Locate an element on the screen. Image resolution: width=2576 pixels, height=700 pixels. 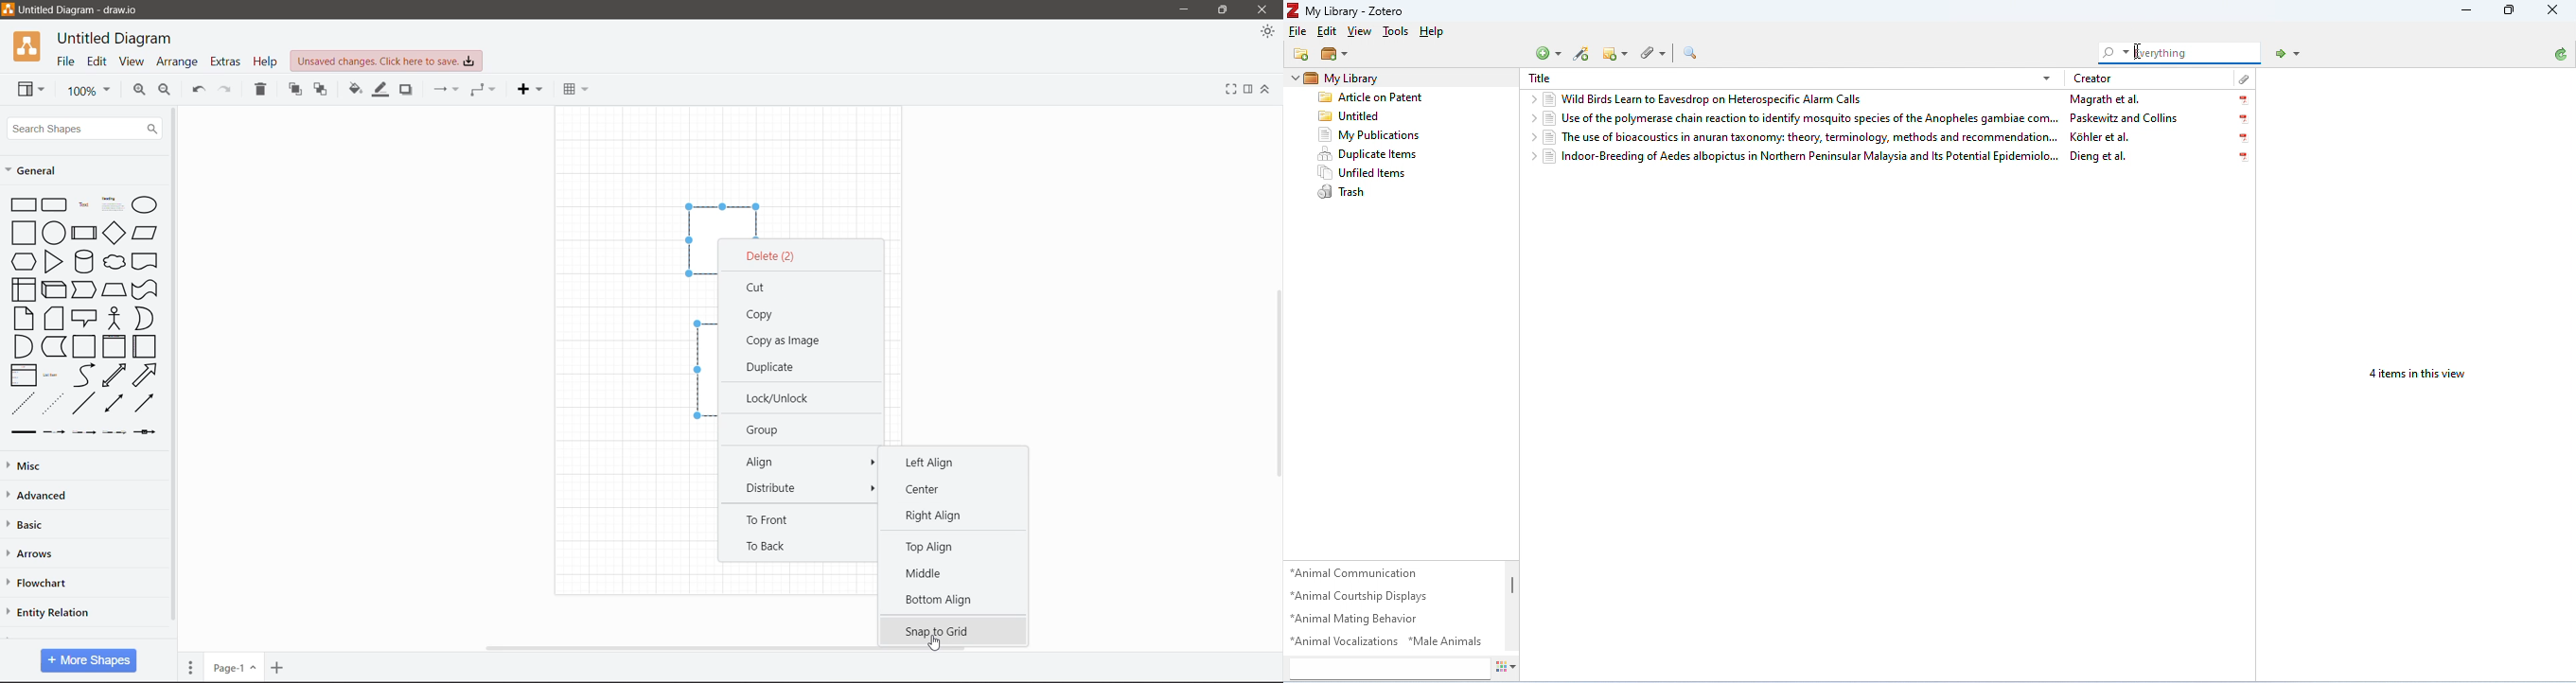
To Front is located at coordinates (774, 521).